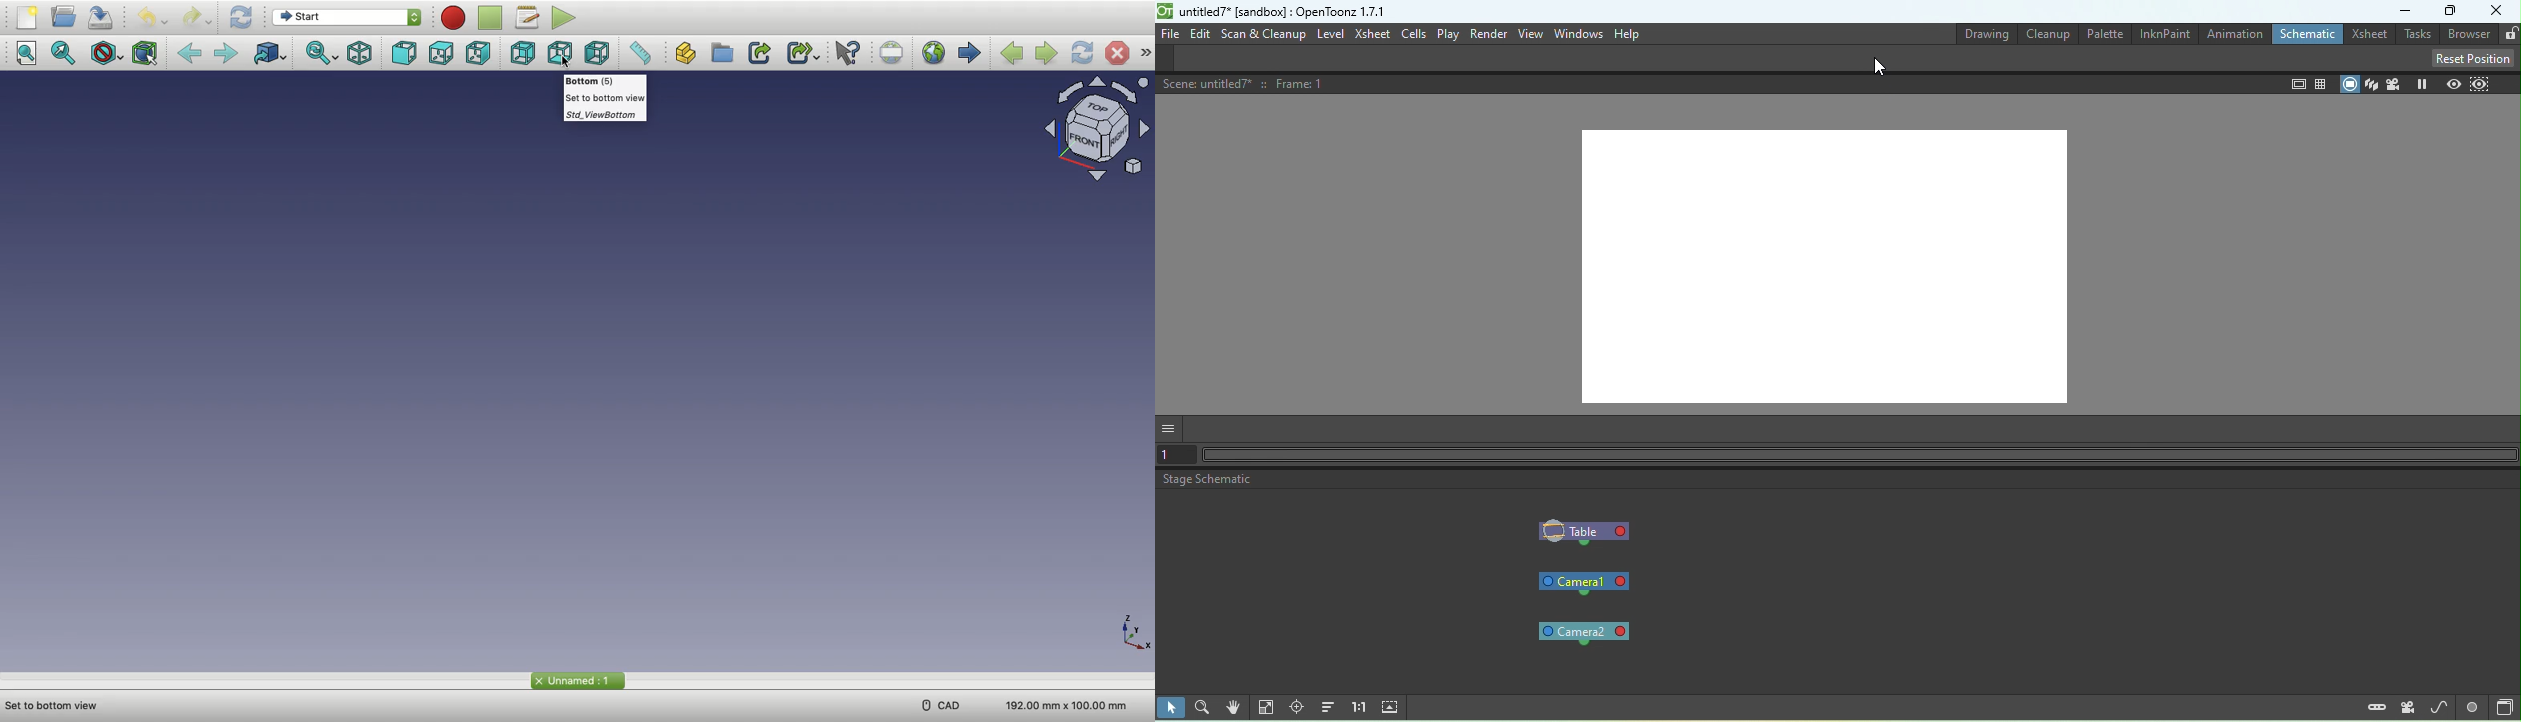 This screenshot has width=2548, height=728. I want to click on CAD menu, so click(940, 705).